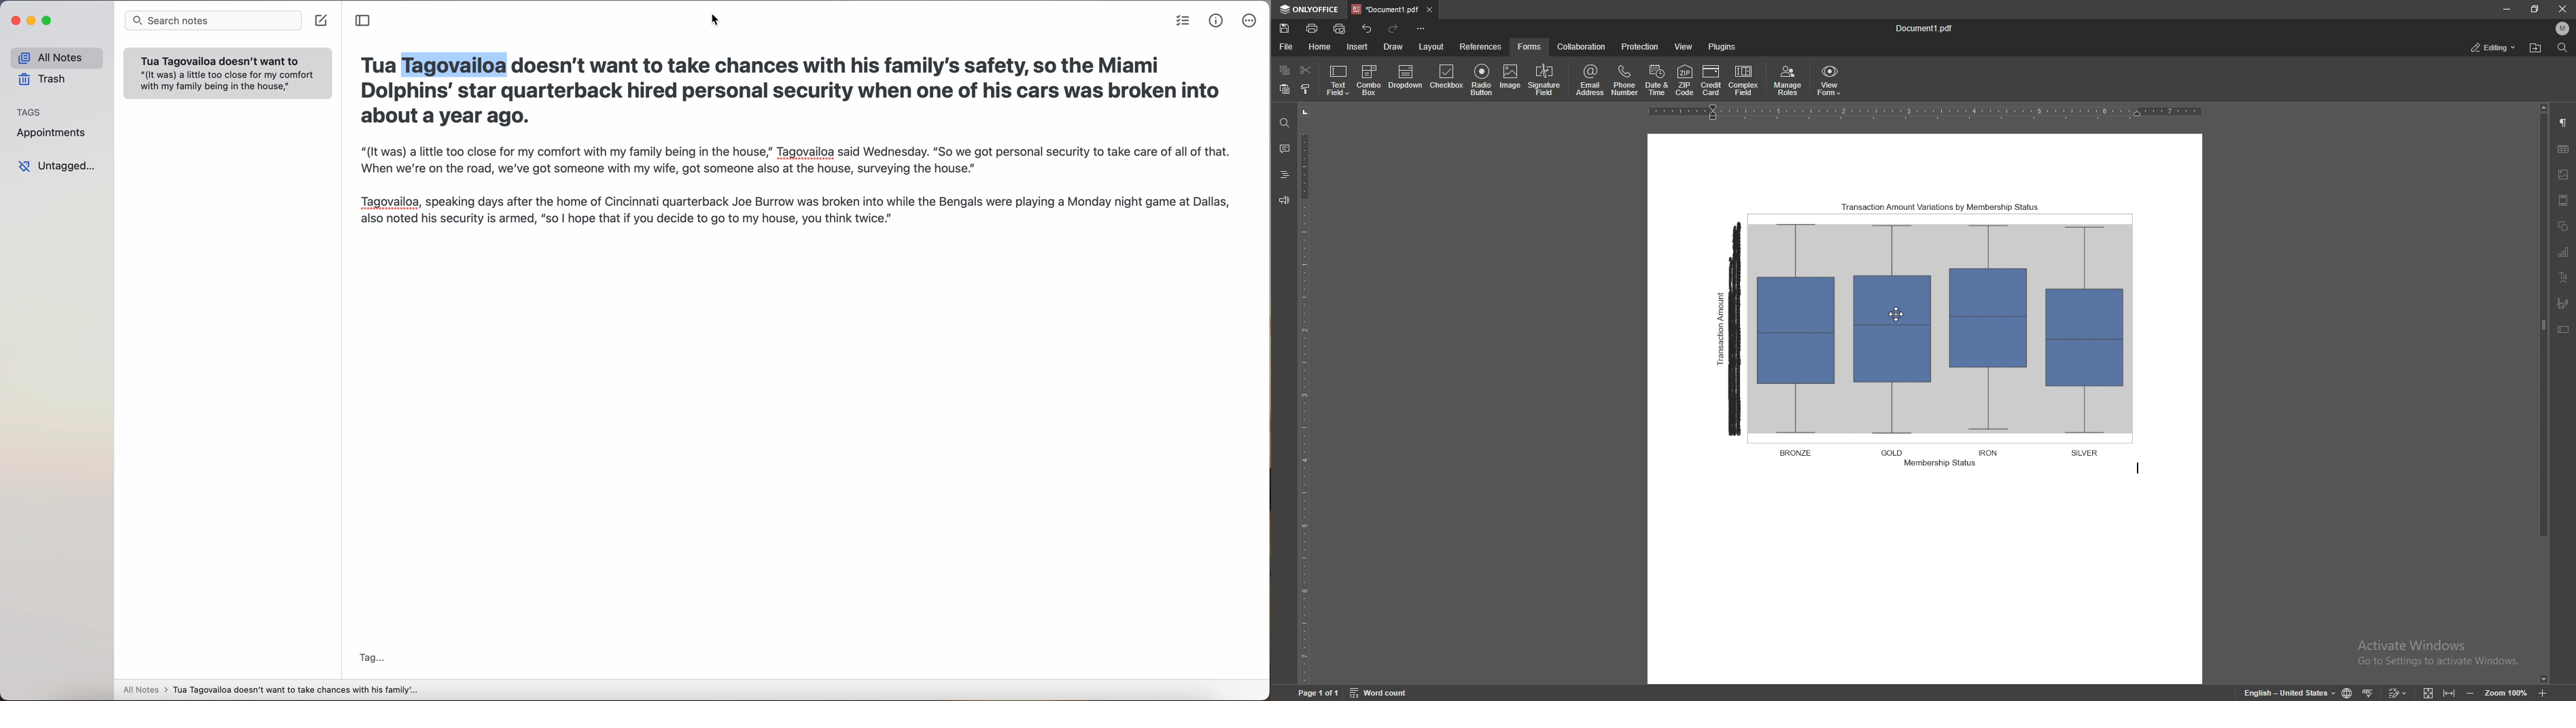  I want to click on find, so click(2561, 48).